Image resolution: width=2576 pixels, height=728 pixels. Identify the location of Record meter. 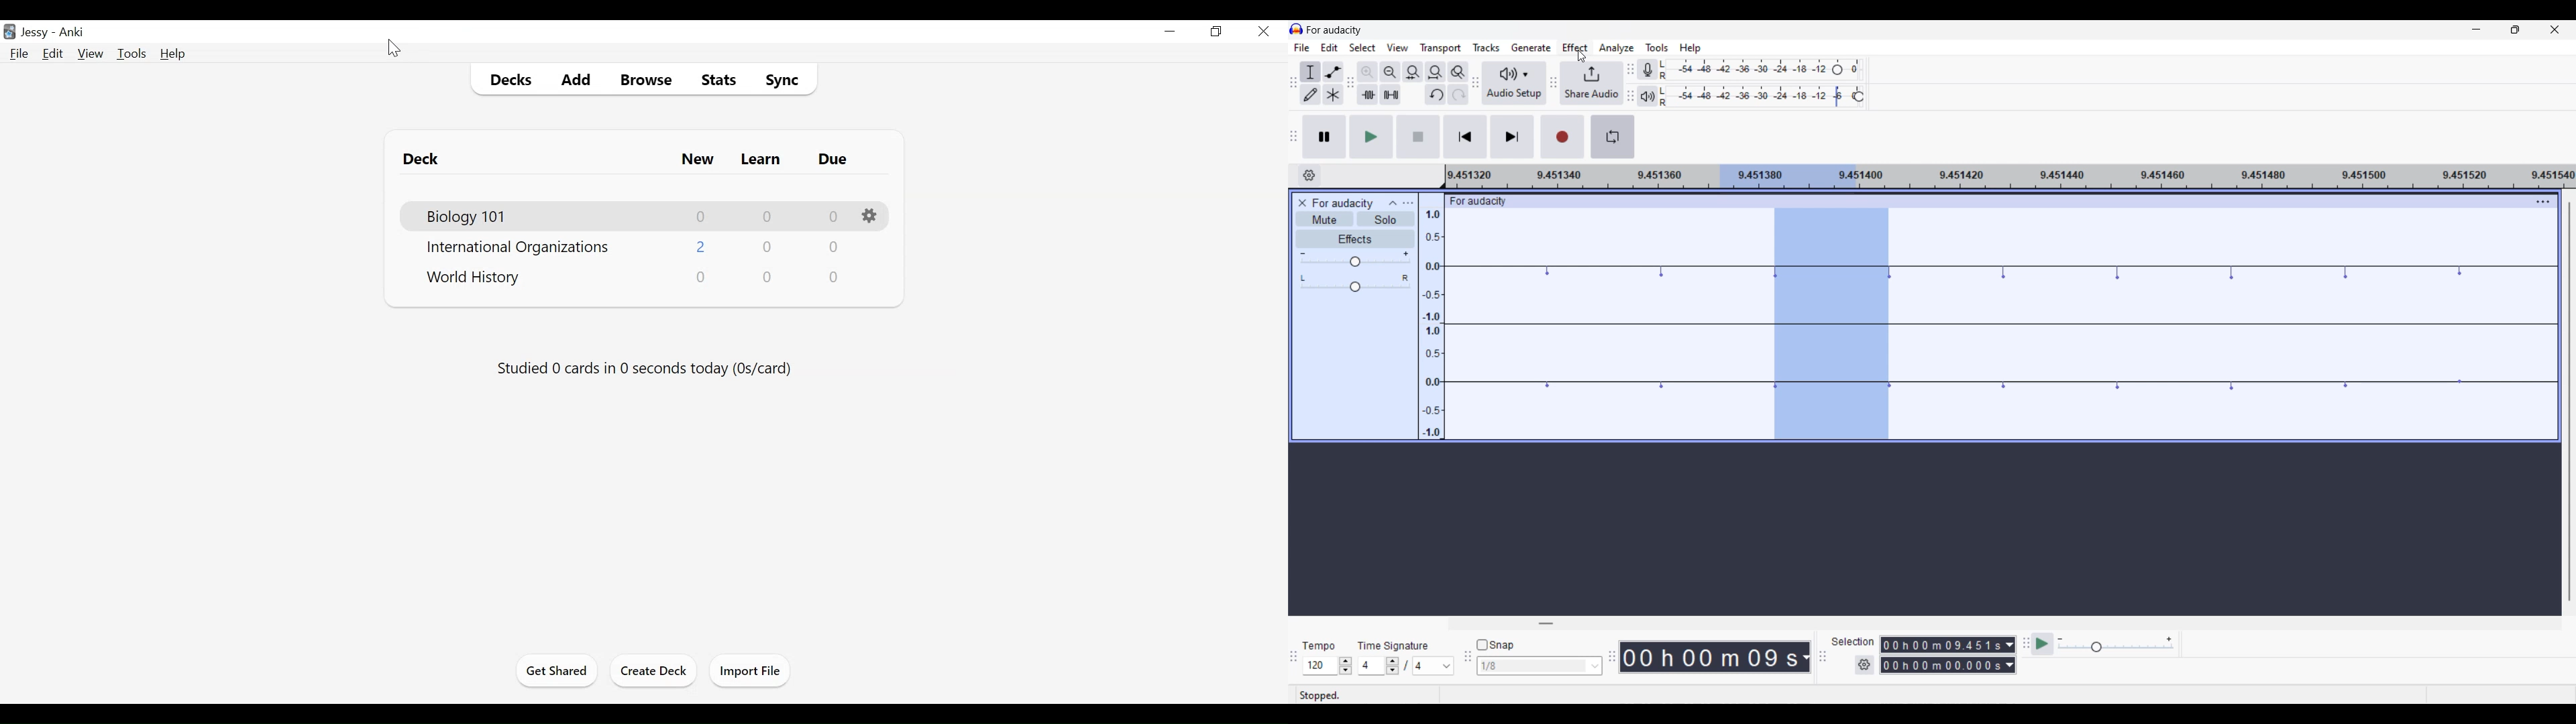
(1647, 70).